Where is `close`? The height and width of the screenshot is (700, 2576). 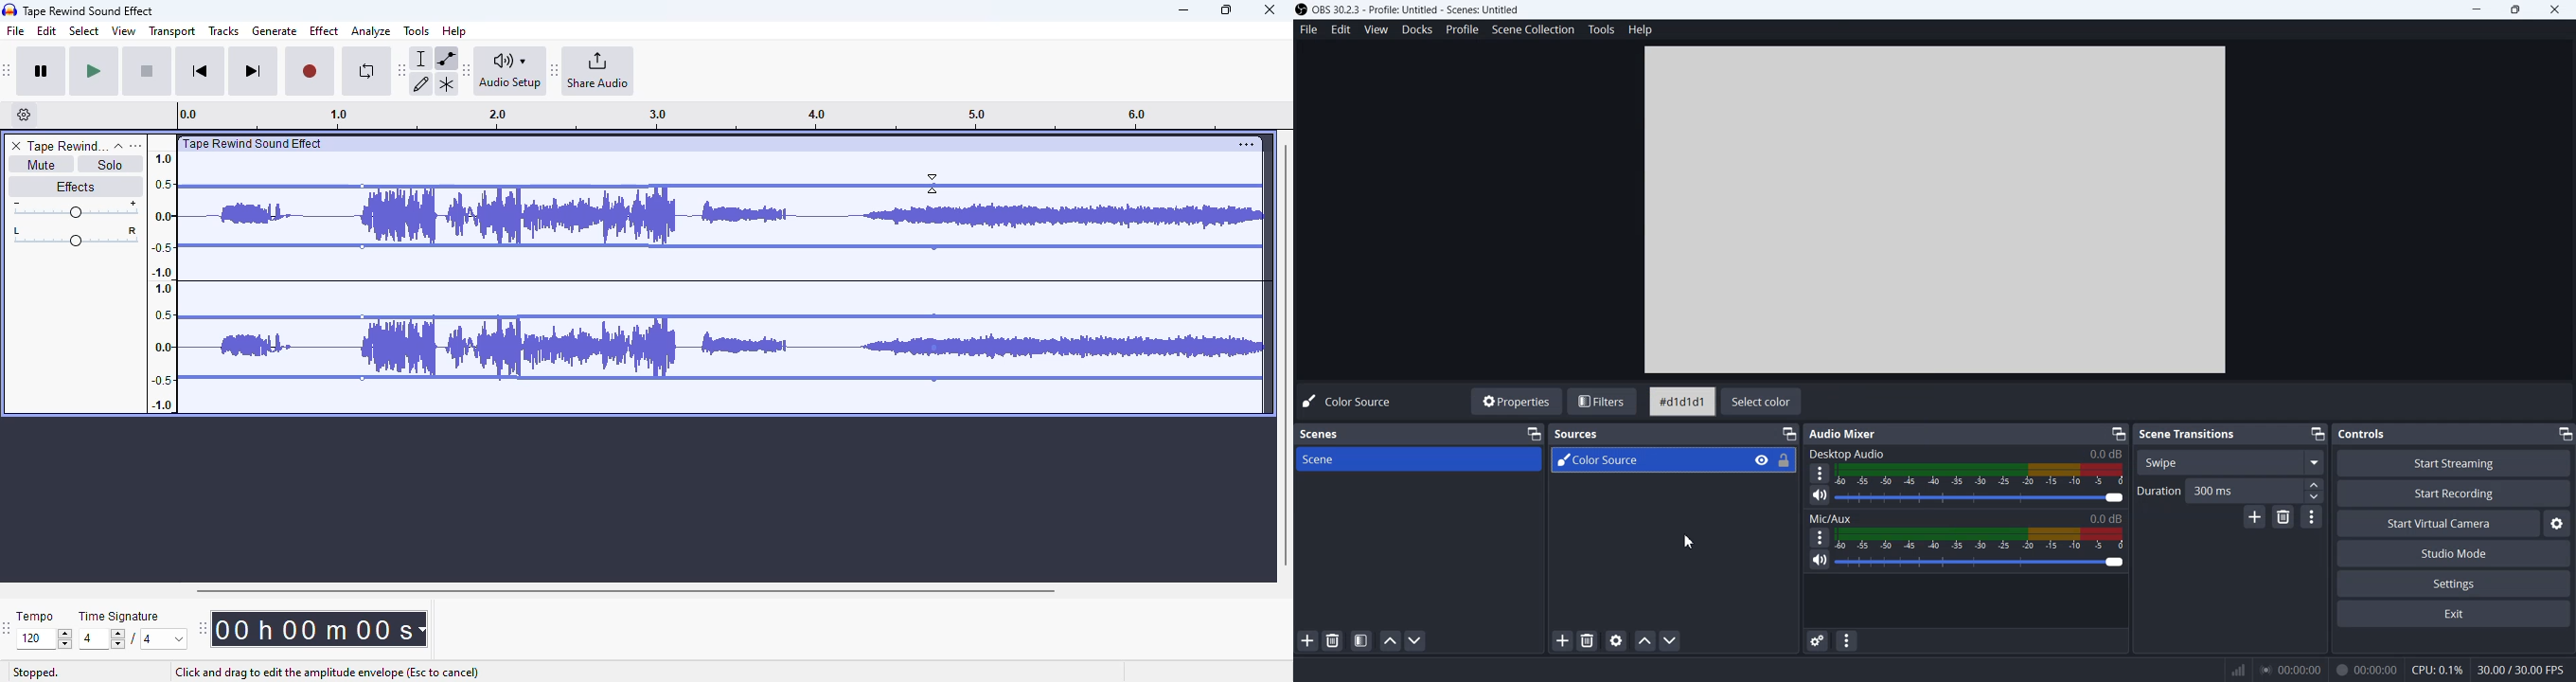 close is located at coordinates (1270, 9).